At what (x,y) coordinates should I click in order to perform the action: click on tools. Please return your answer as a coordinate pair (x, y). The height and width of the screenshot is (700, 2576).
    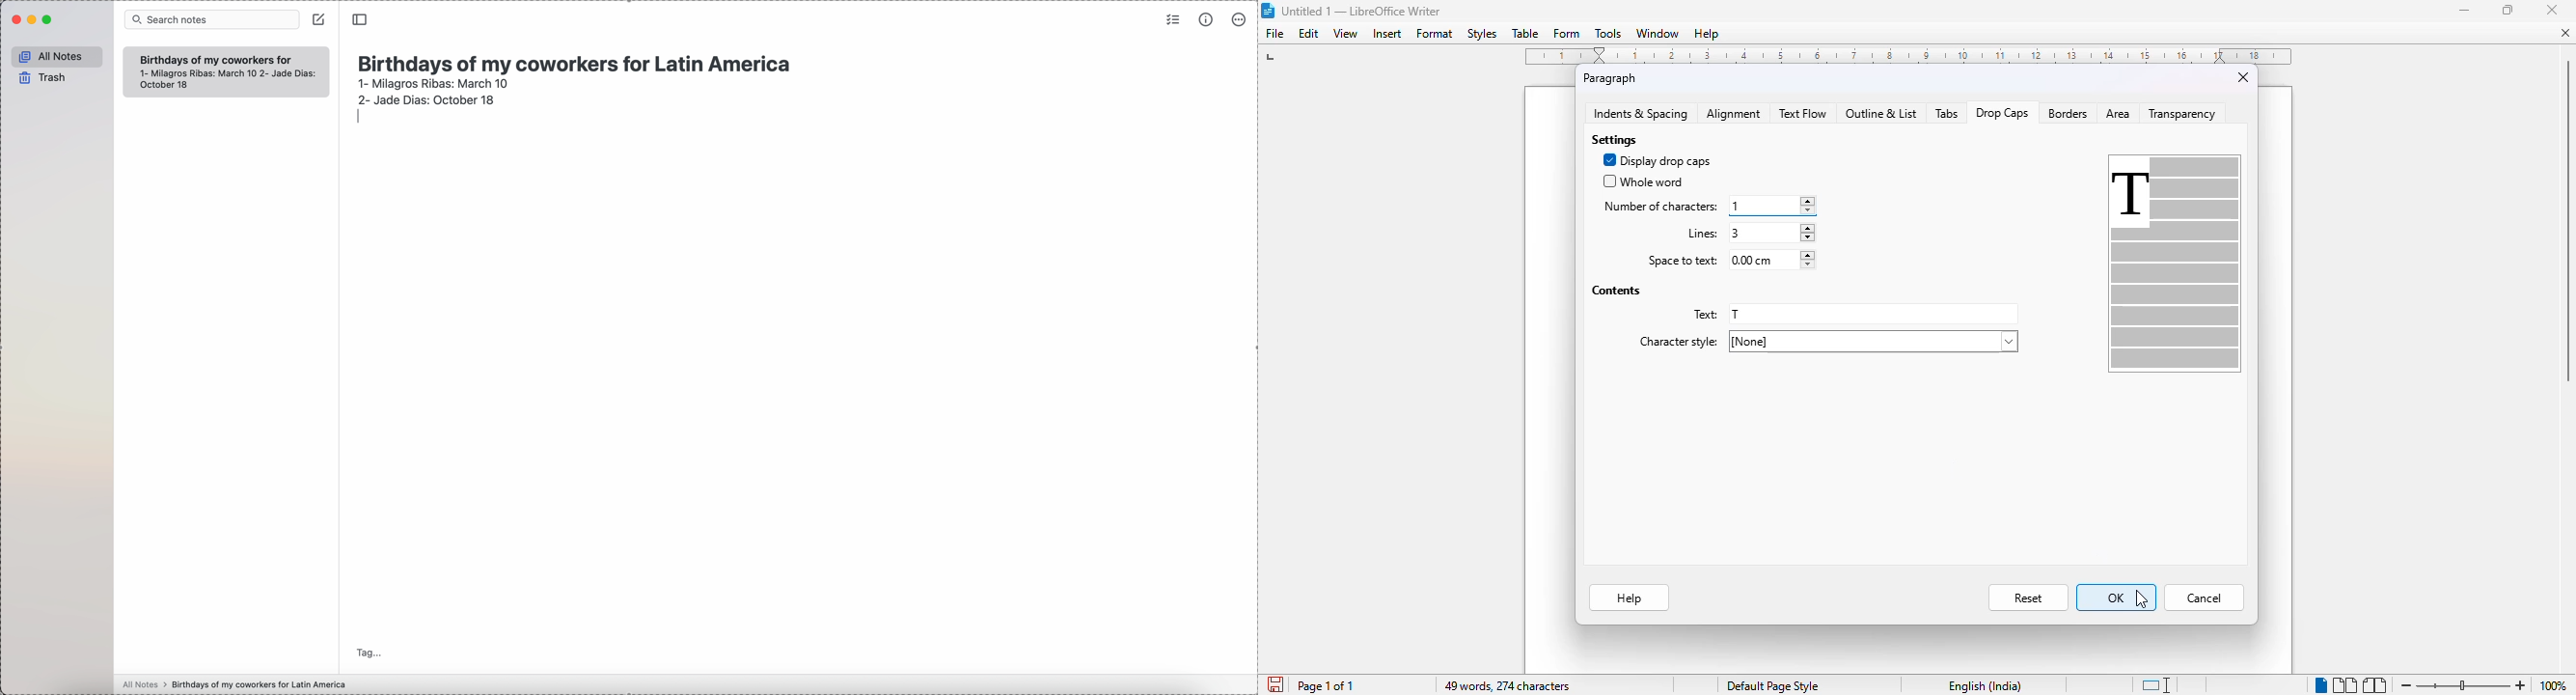
    Looking at the image, I should click on (1608, 33).